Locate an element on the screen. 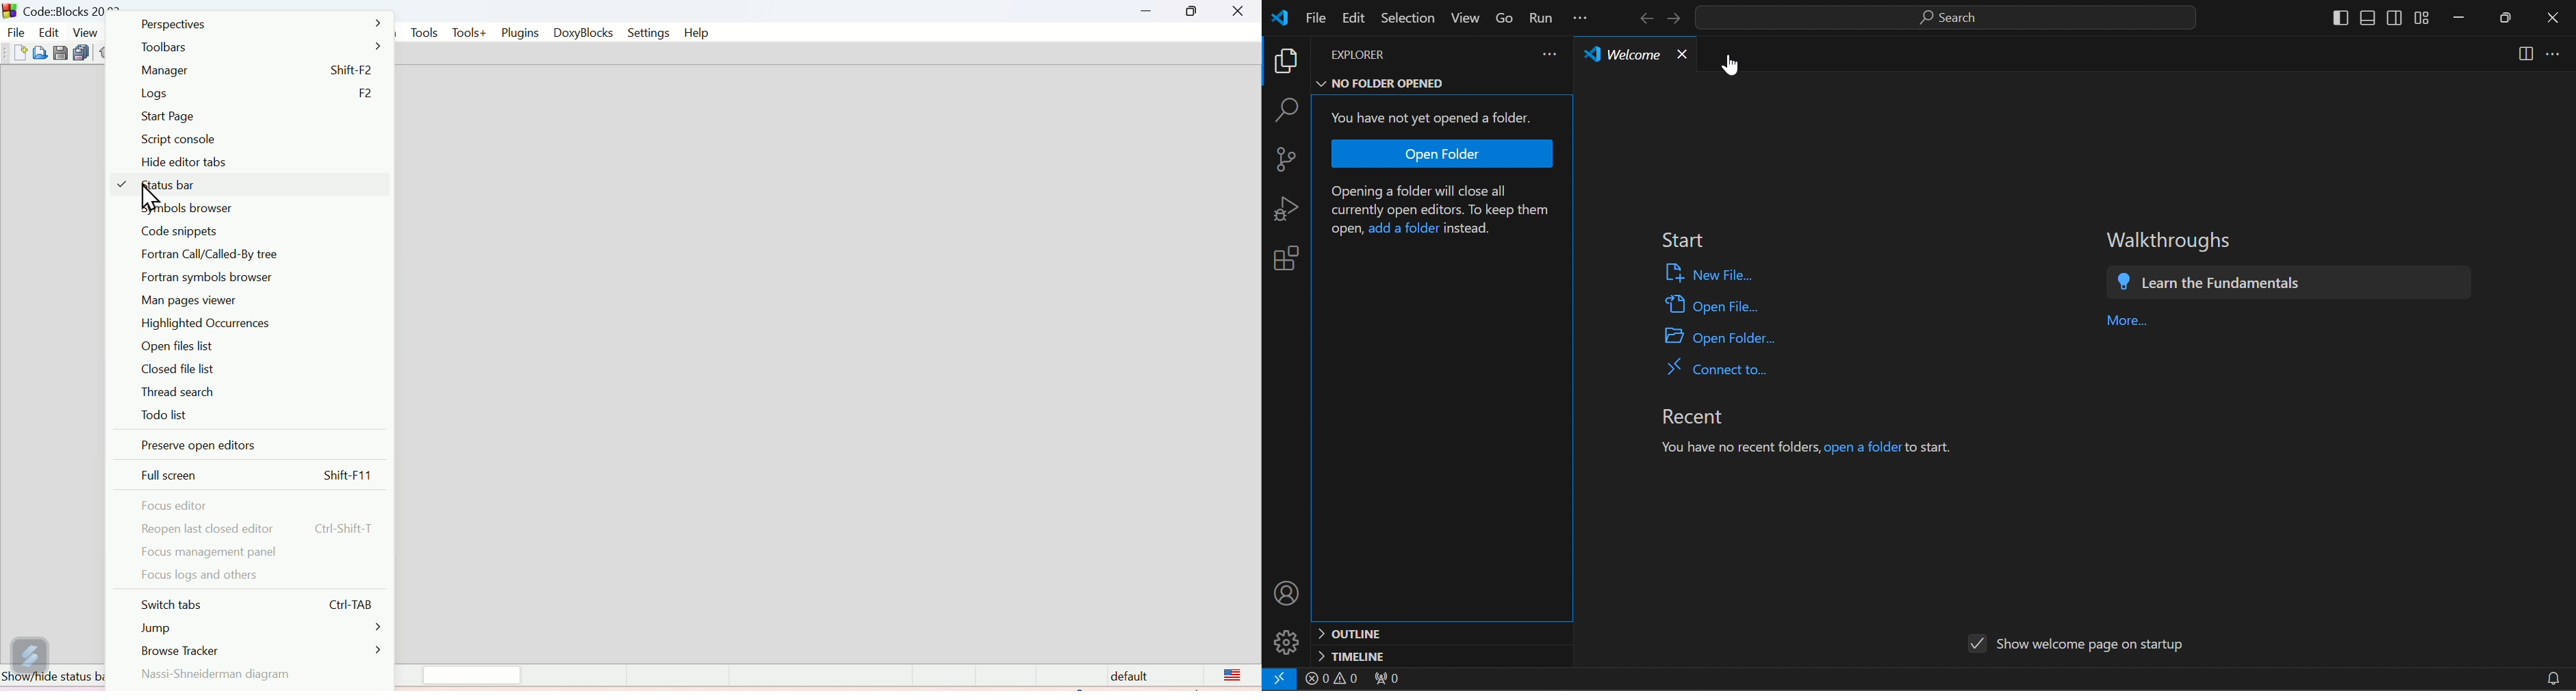 This screenshot has height=700, width=2576. Close is located at coordinates (1234, 12).